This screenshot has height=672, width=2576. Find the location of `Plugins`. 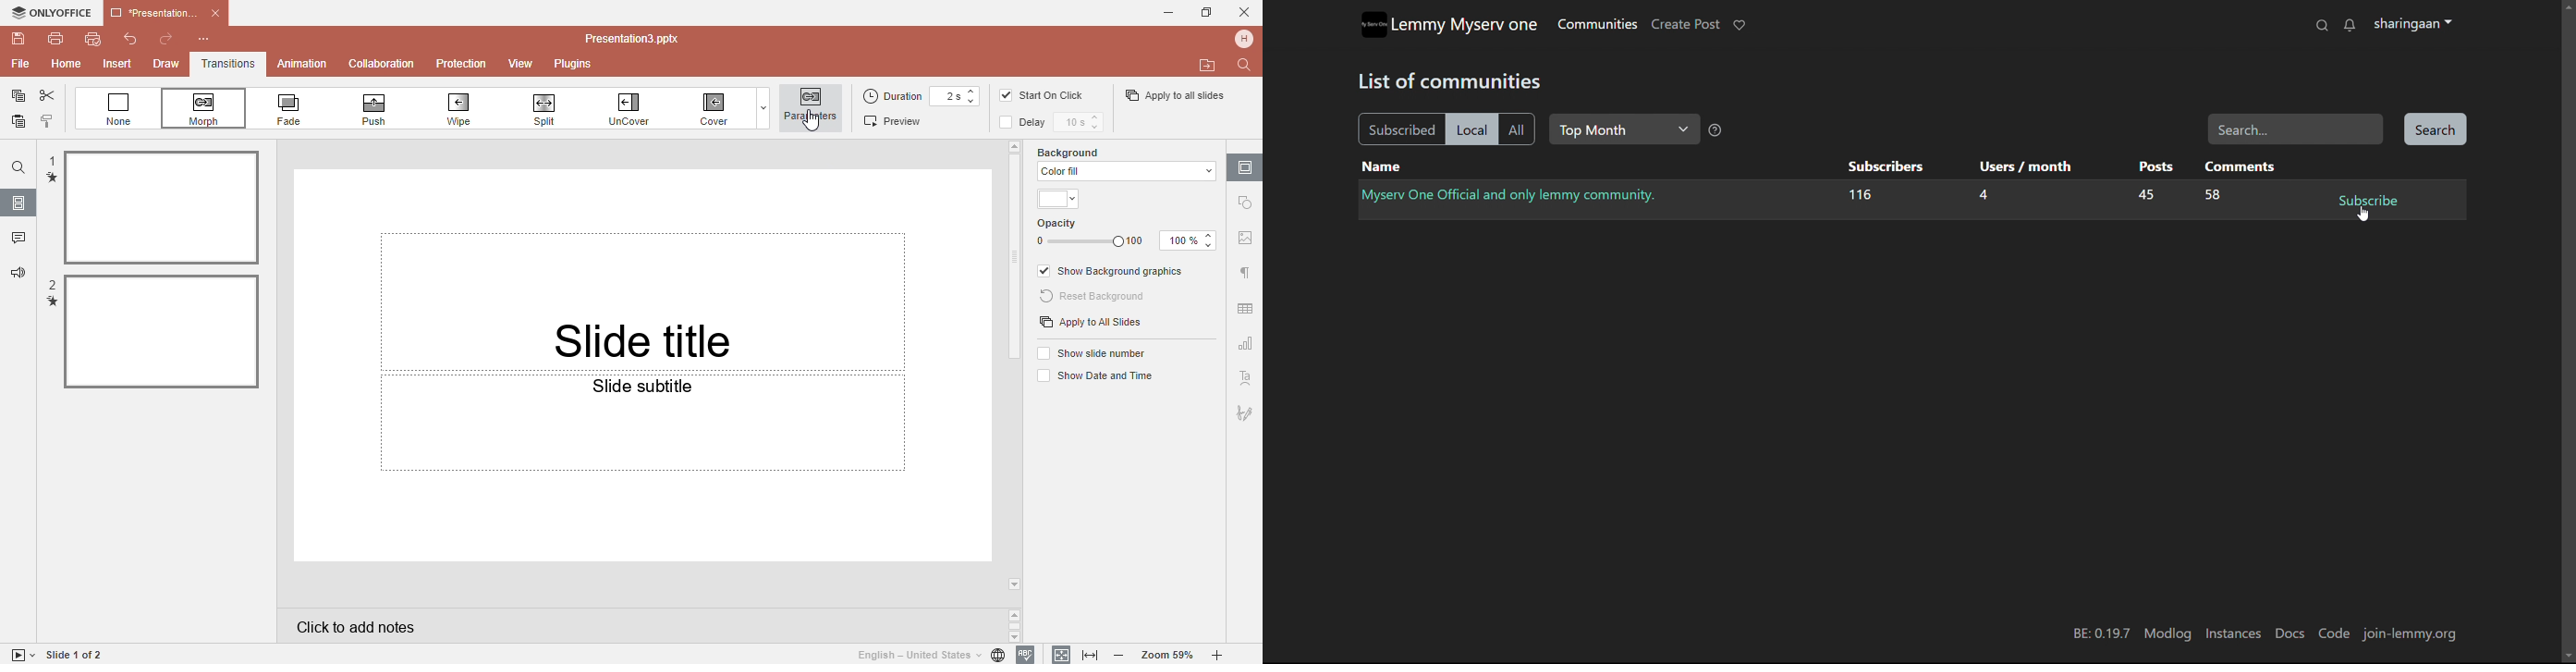

Plugins is located at coordinates (581, 65).